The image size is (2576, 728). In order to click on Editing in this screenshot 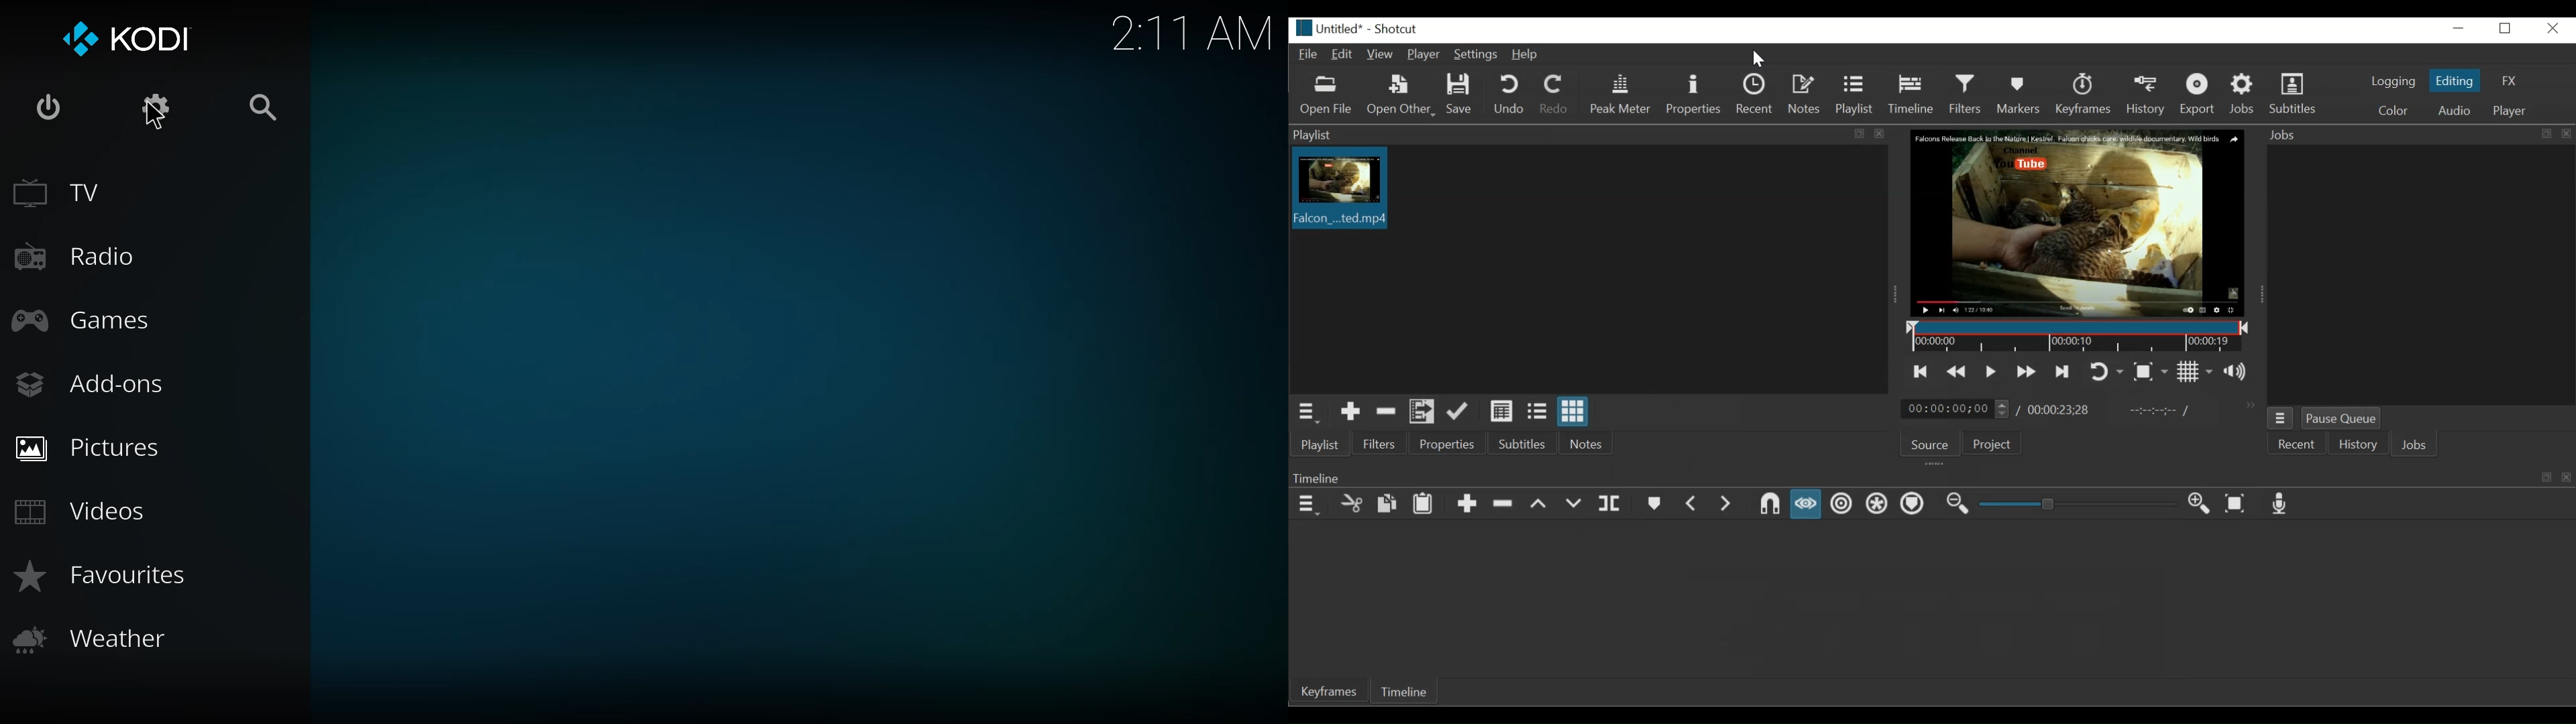, I will do `click(2454, 80)`.